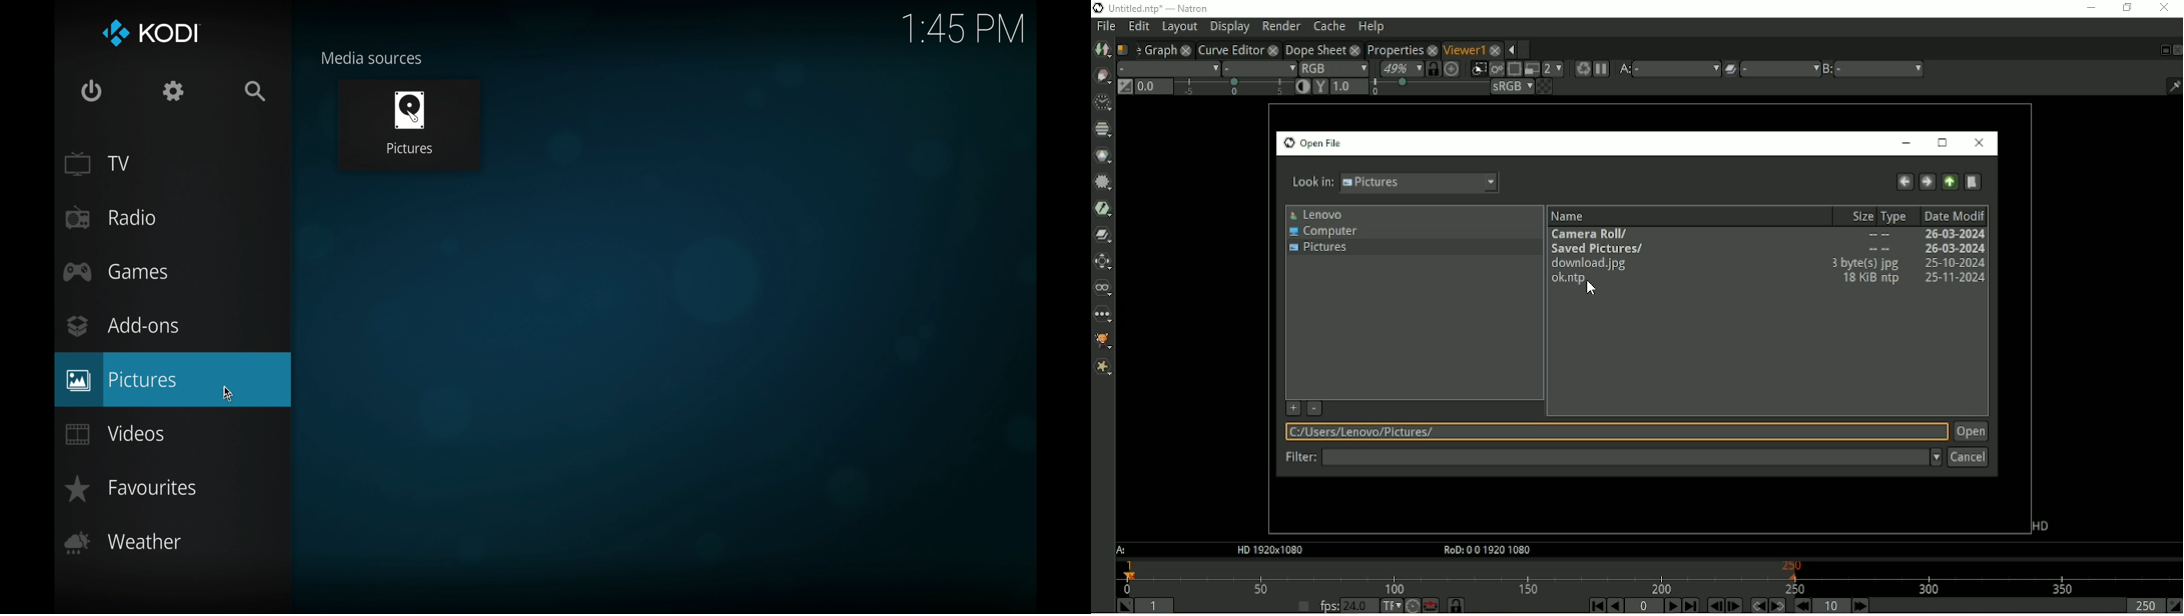 Image resolution: width=2184 pixels, height=616 pixels. Describe the element at coordinates (129, 488) in the screenshot. I see `favorites` at that location.